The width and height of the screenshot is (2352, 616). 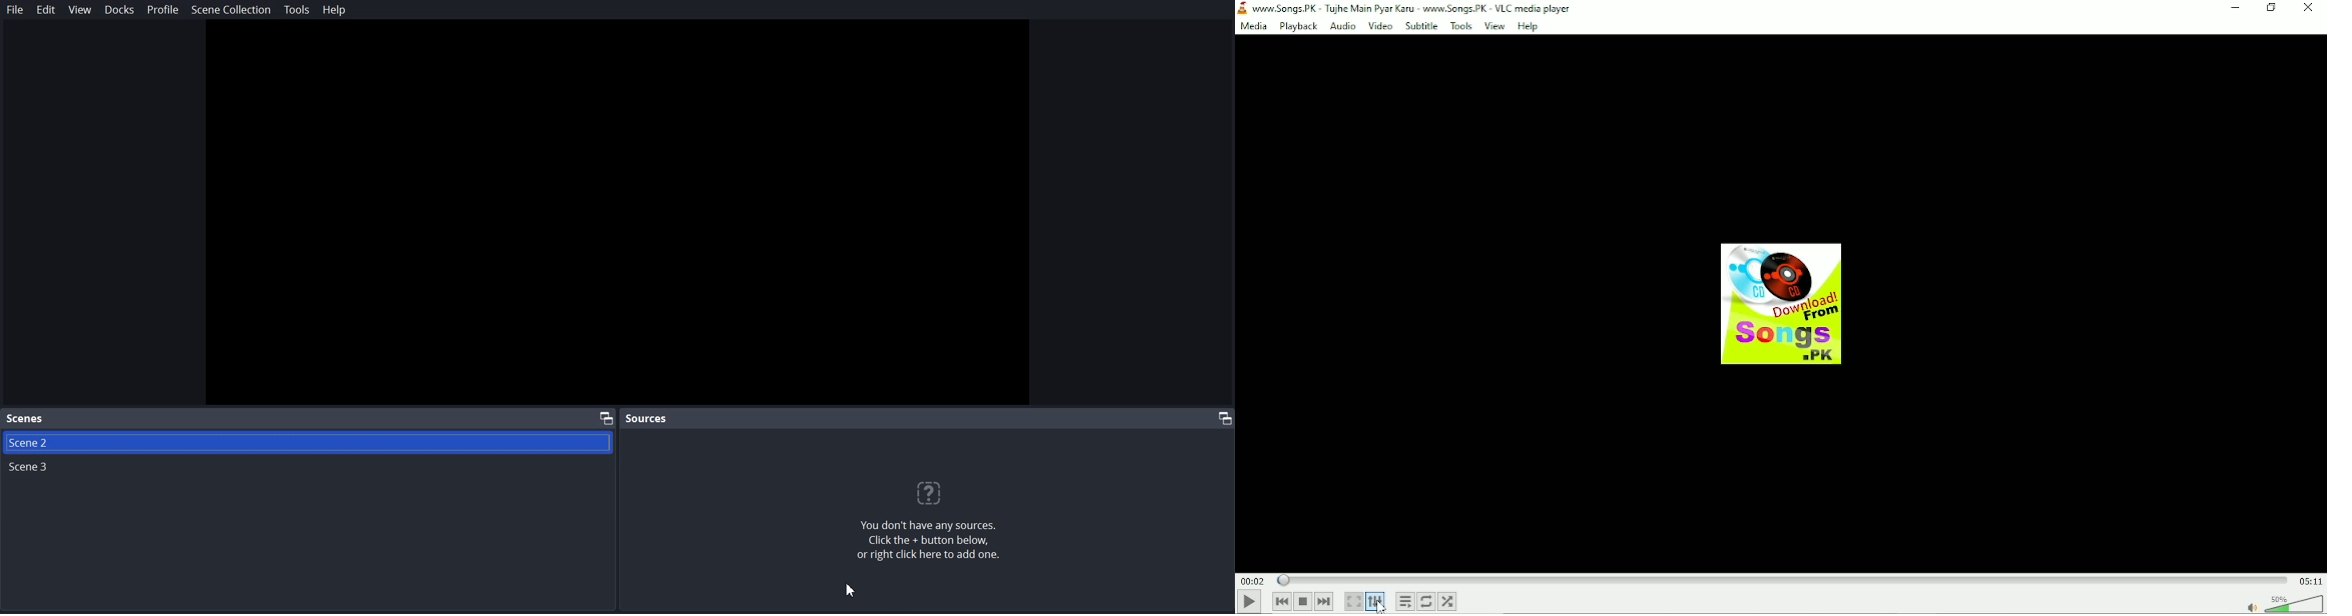 What do you see at coordinates (1283, 602) in the screenshot?
I see `Previous` at bounding box center [1283, 602].